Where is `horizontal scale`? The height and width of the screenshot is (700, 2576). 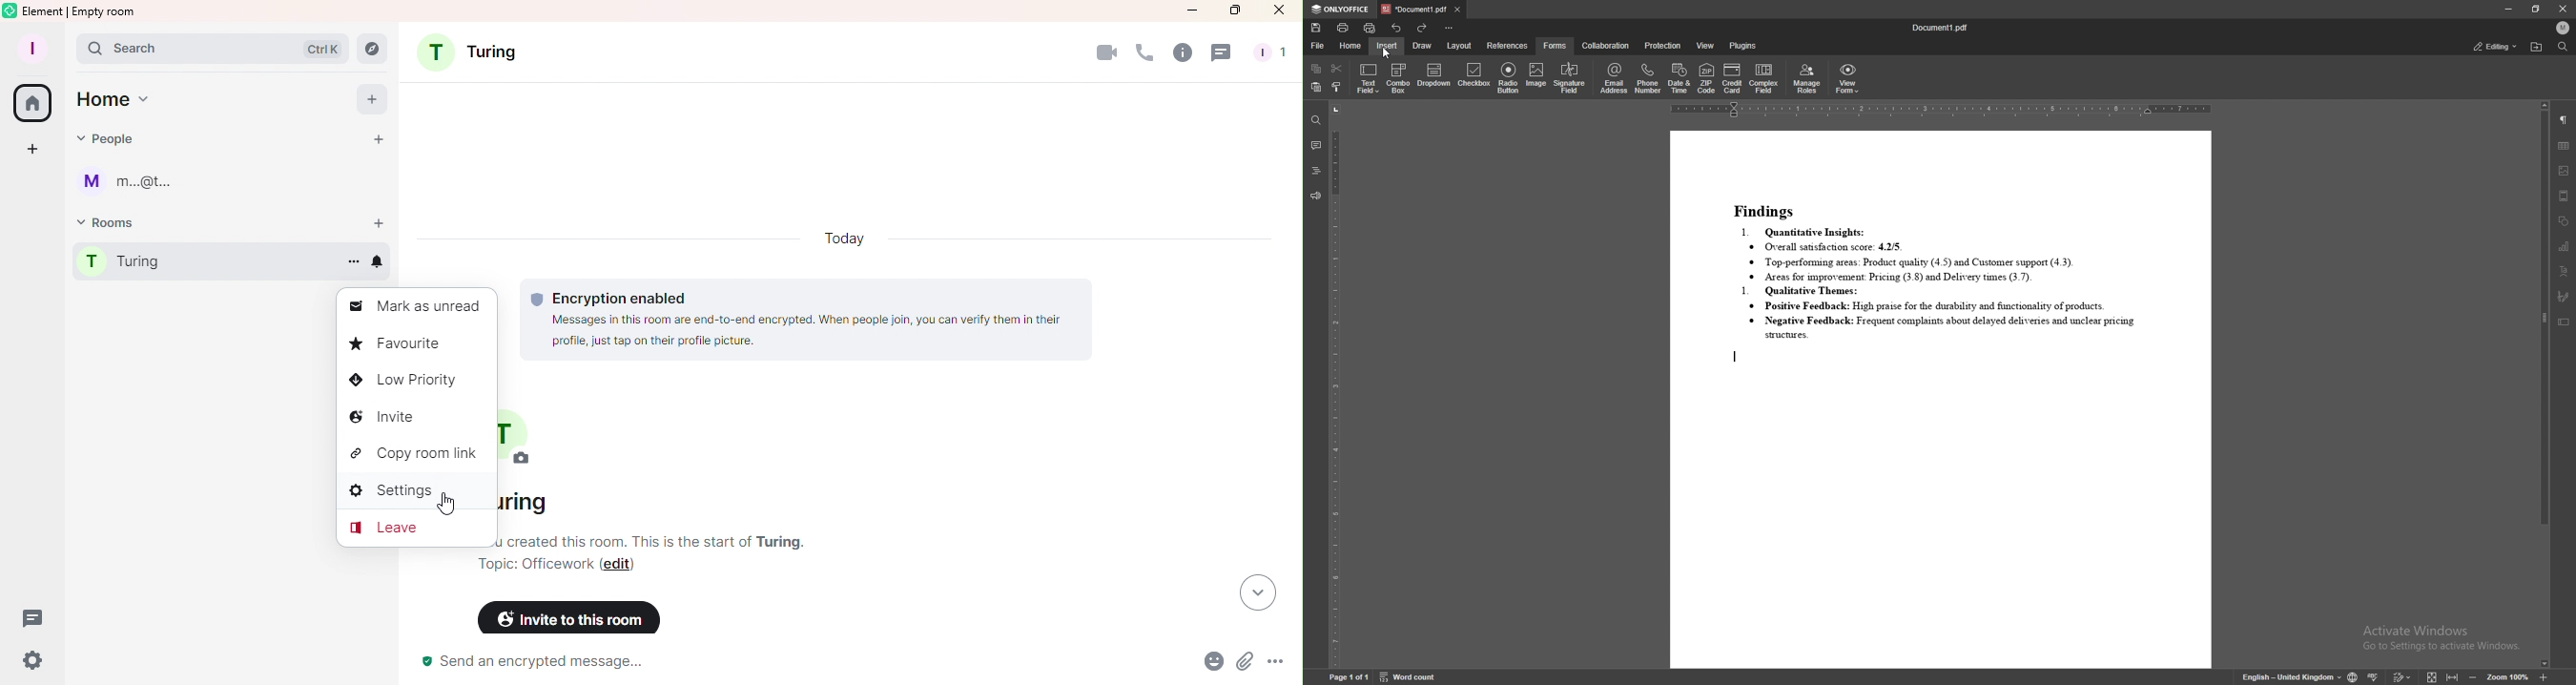
horizontal scale is located at coordinates (1942, 111).